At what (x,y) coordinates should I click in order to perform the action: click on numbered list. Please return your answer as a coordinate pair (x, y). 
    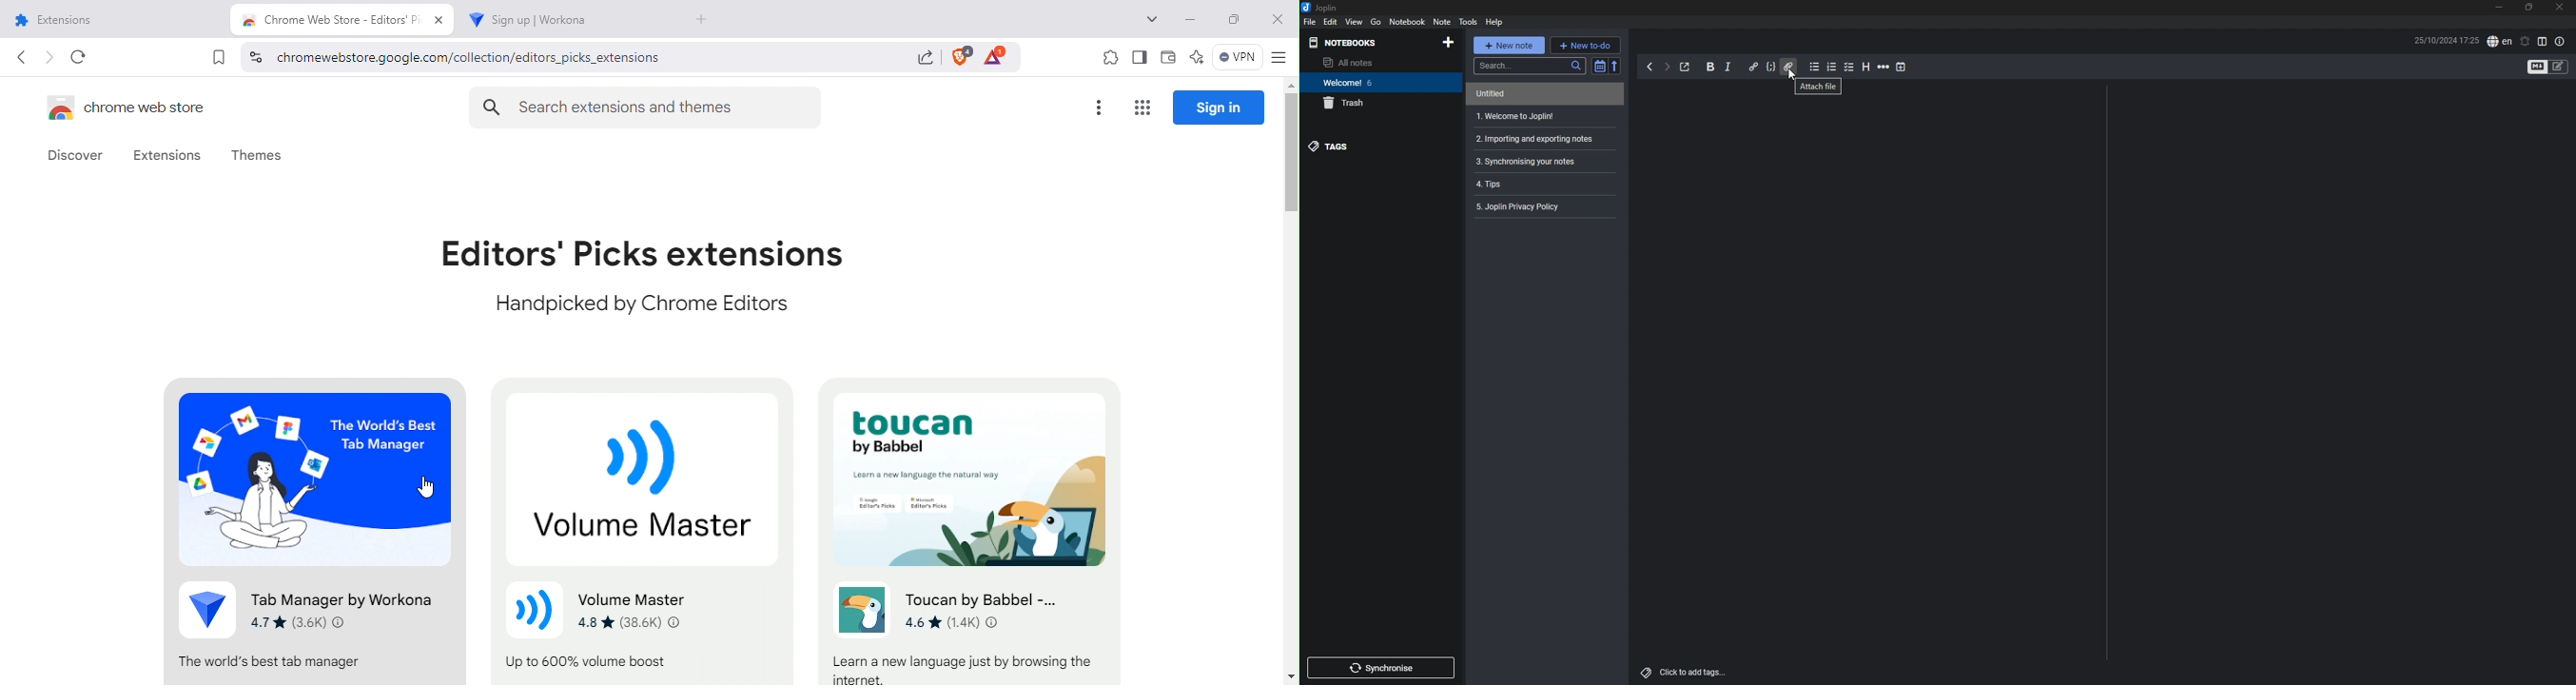
    Looking at the image, I should click on (1832, 67).